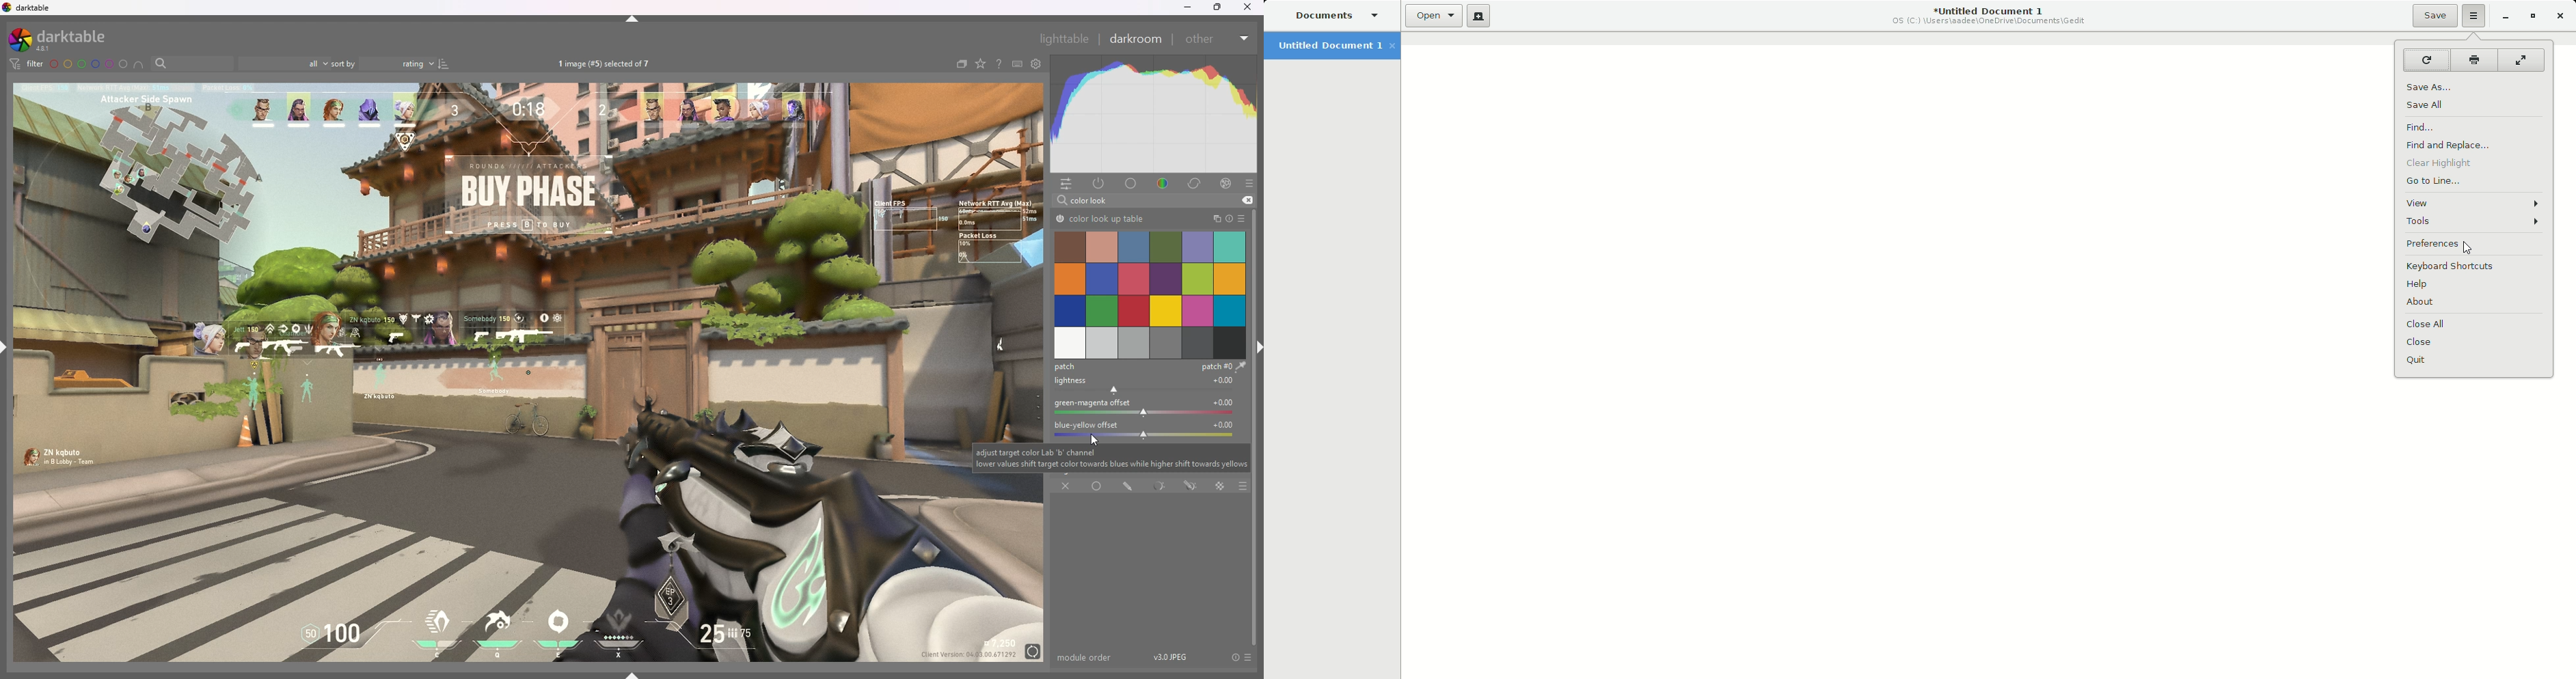 The height and width of the screenshot is (700, 2576). I want to click on keyboard shortcuts, so click(1018, 63).